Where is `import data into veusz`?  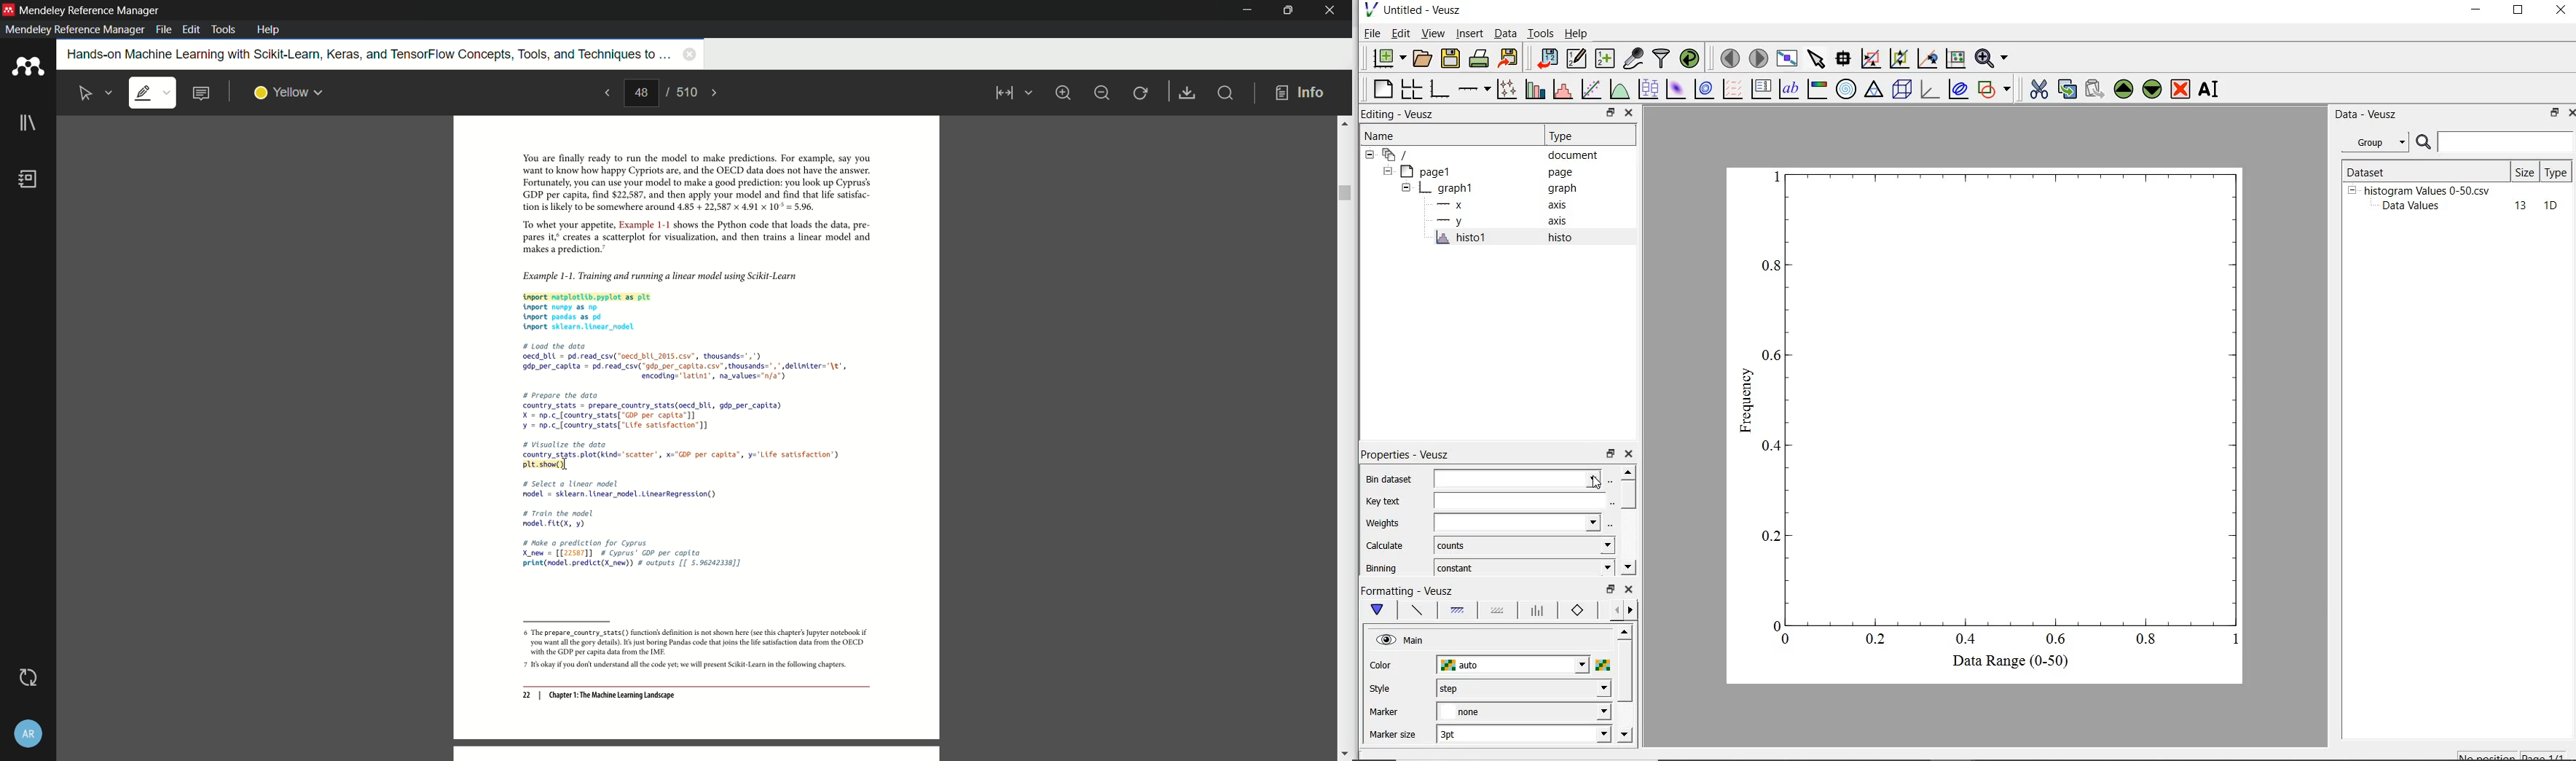 import data into veusz is located at coordinates (1550, 58).